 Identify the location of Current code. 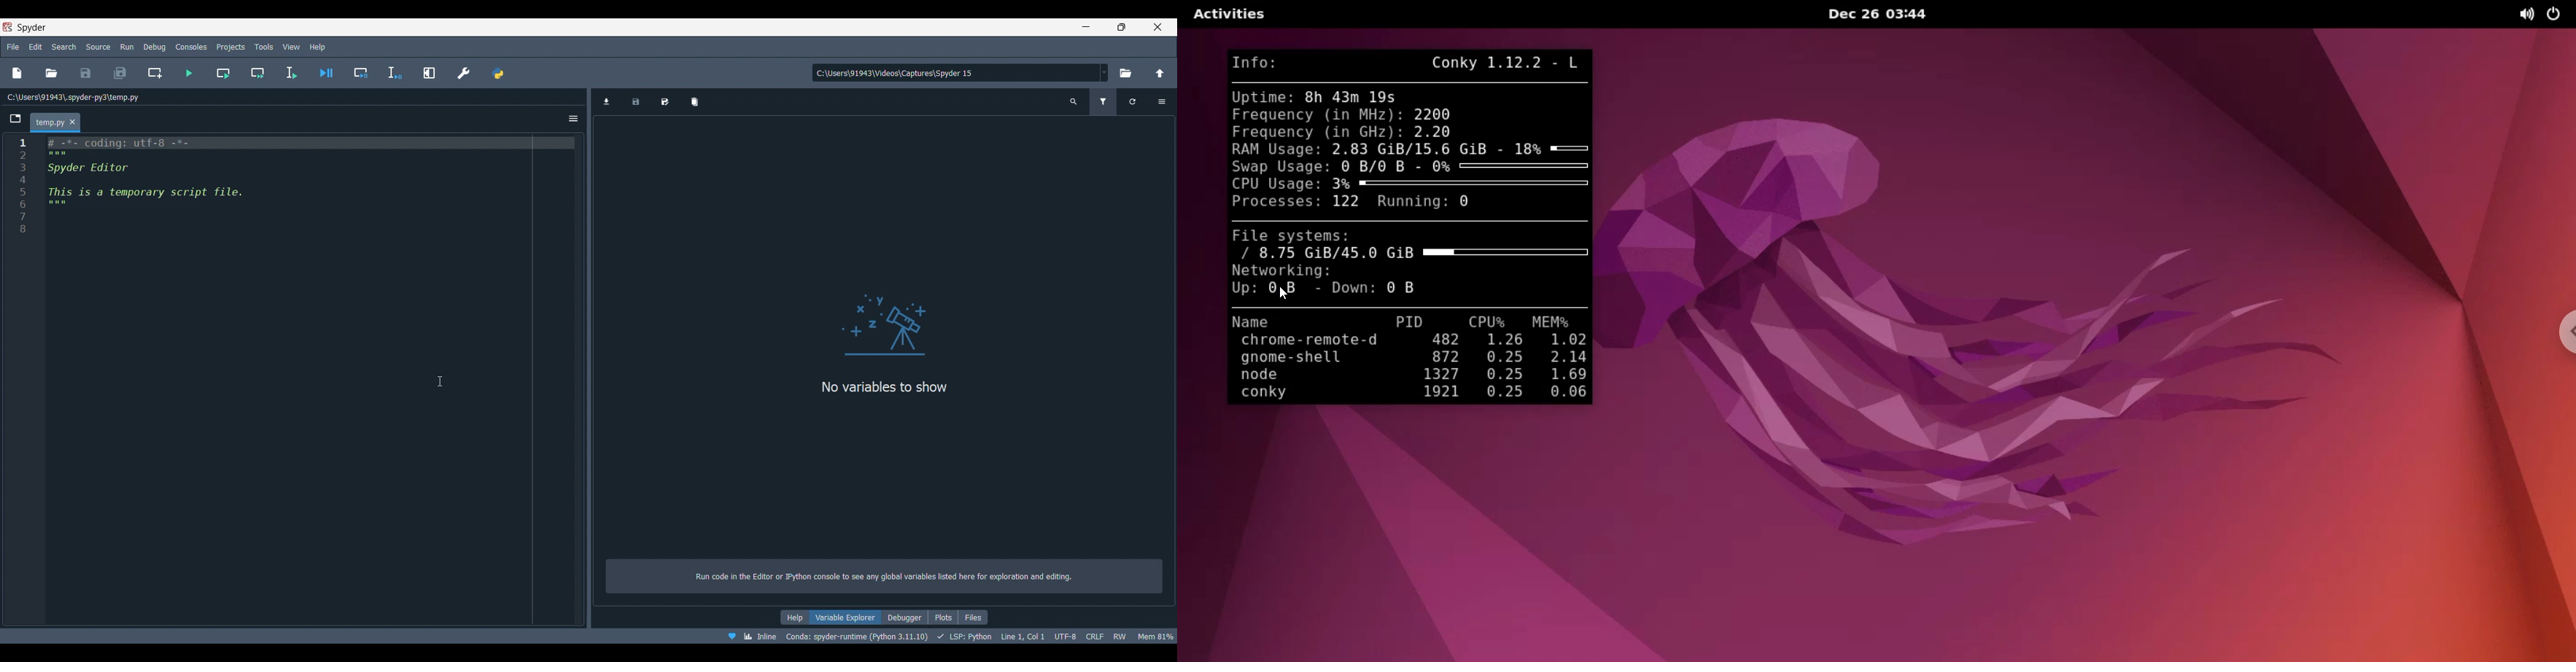
(292, 186).